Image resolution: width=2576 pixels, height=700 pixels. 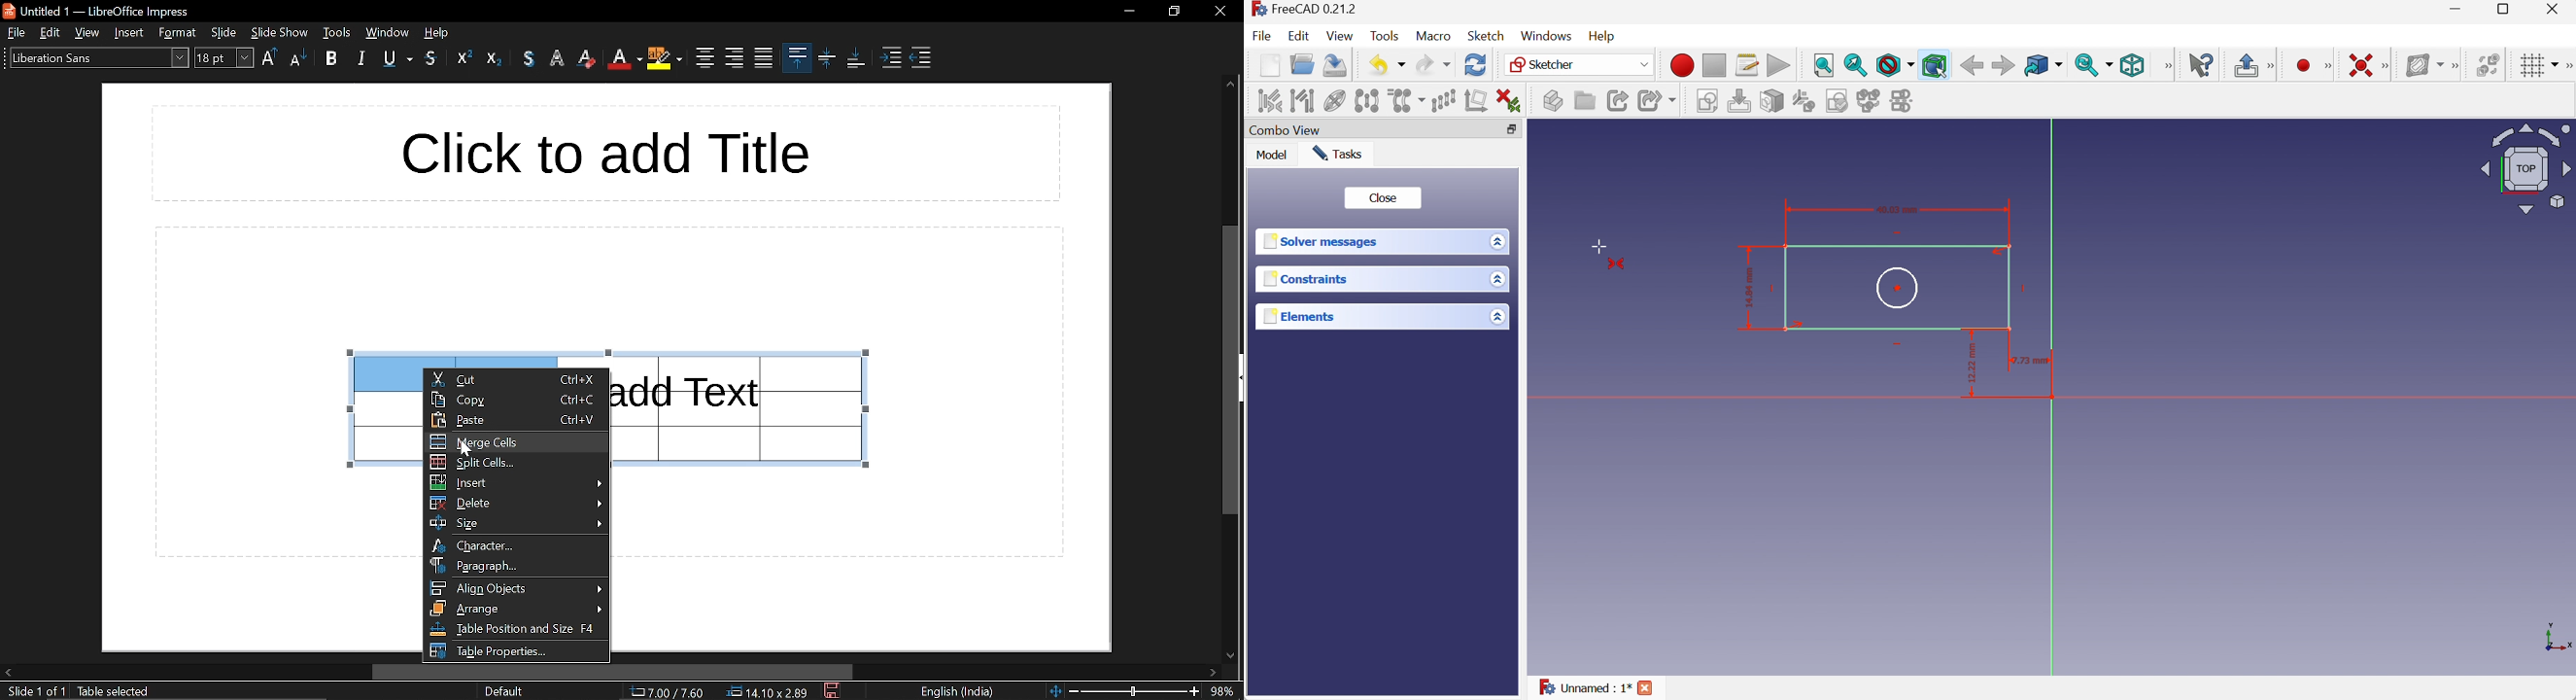 I want to click on Sketch, so click(x=1486, y=35).